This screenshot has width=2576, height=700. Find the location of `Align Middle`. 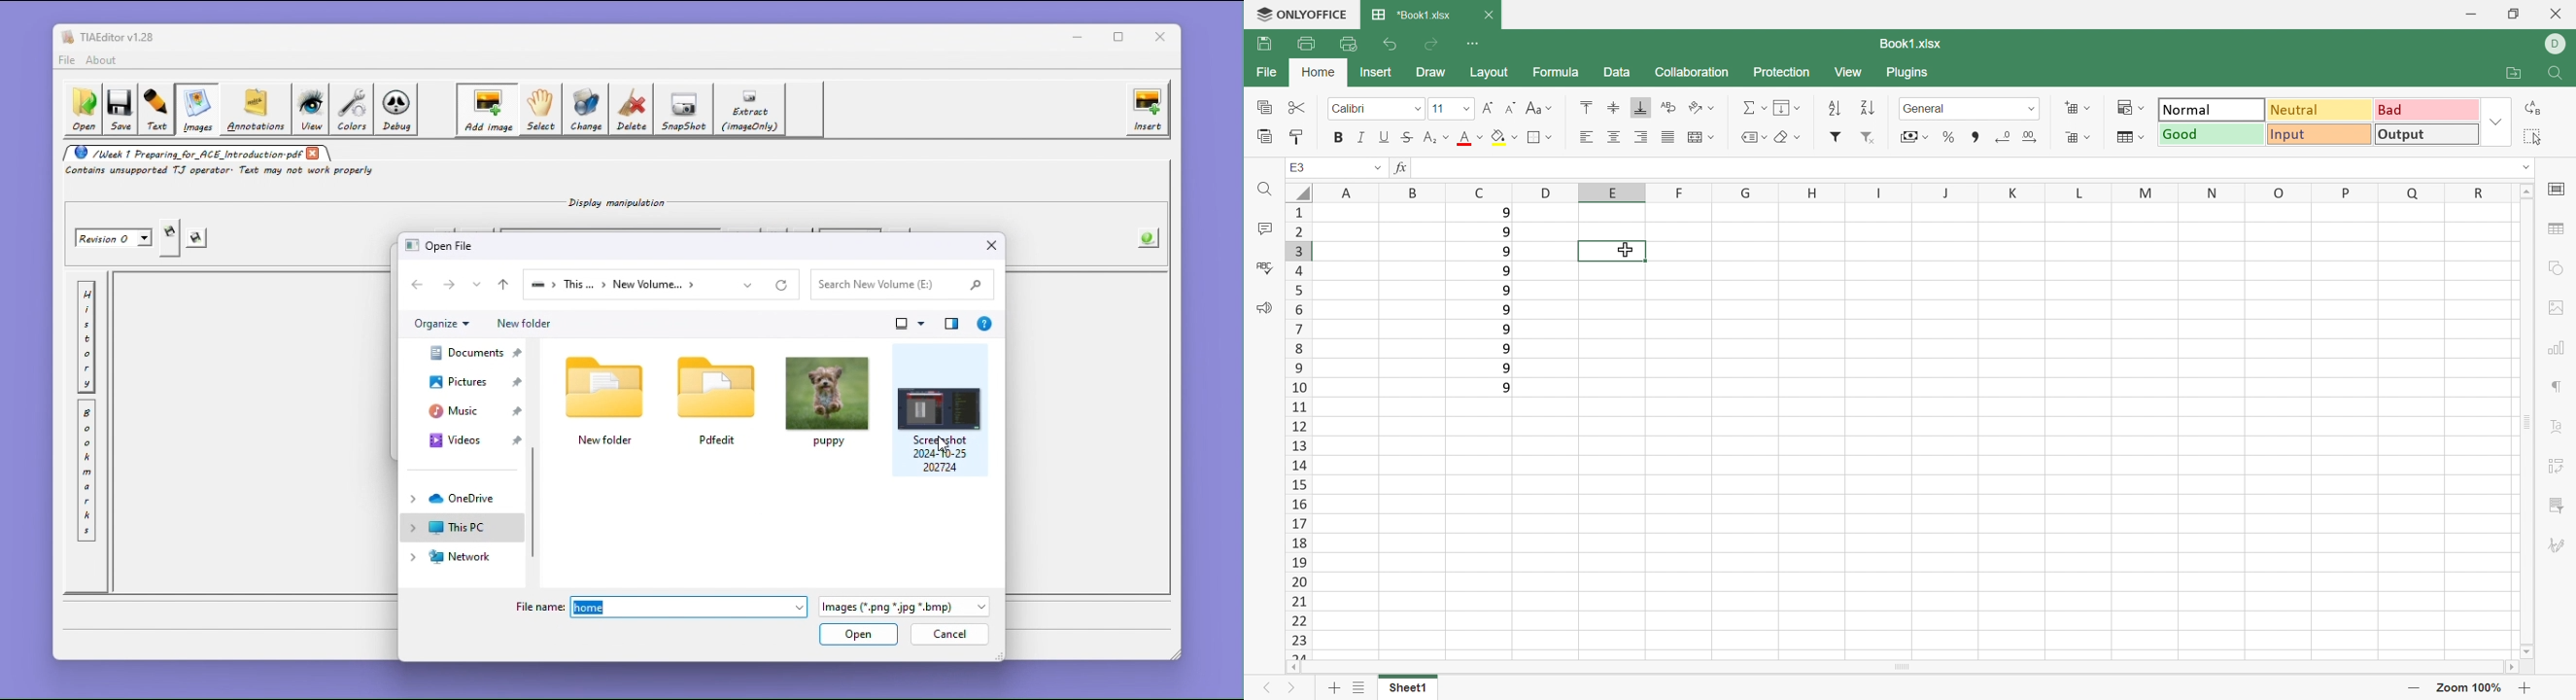

Align Middle is located at coordinates (1614, 108).